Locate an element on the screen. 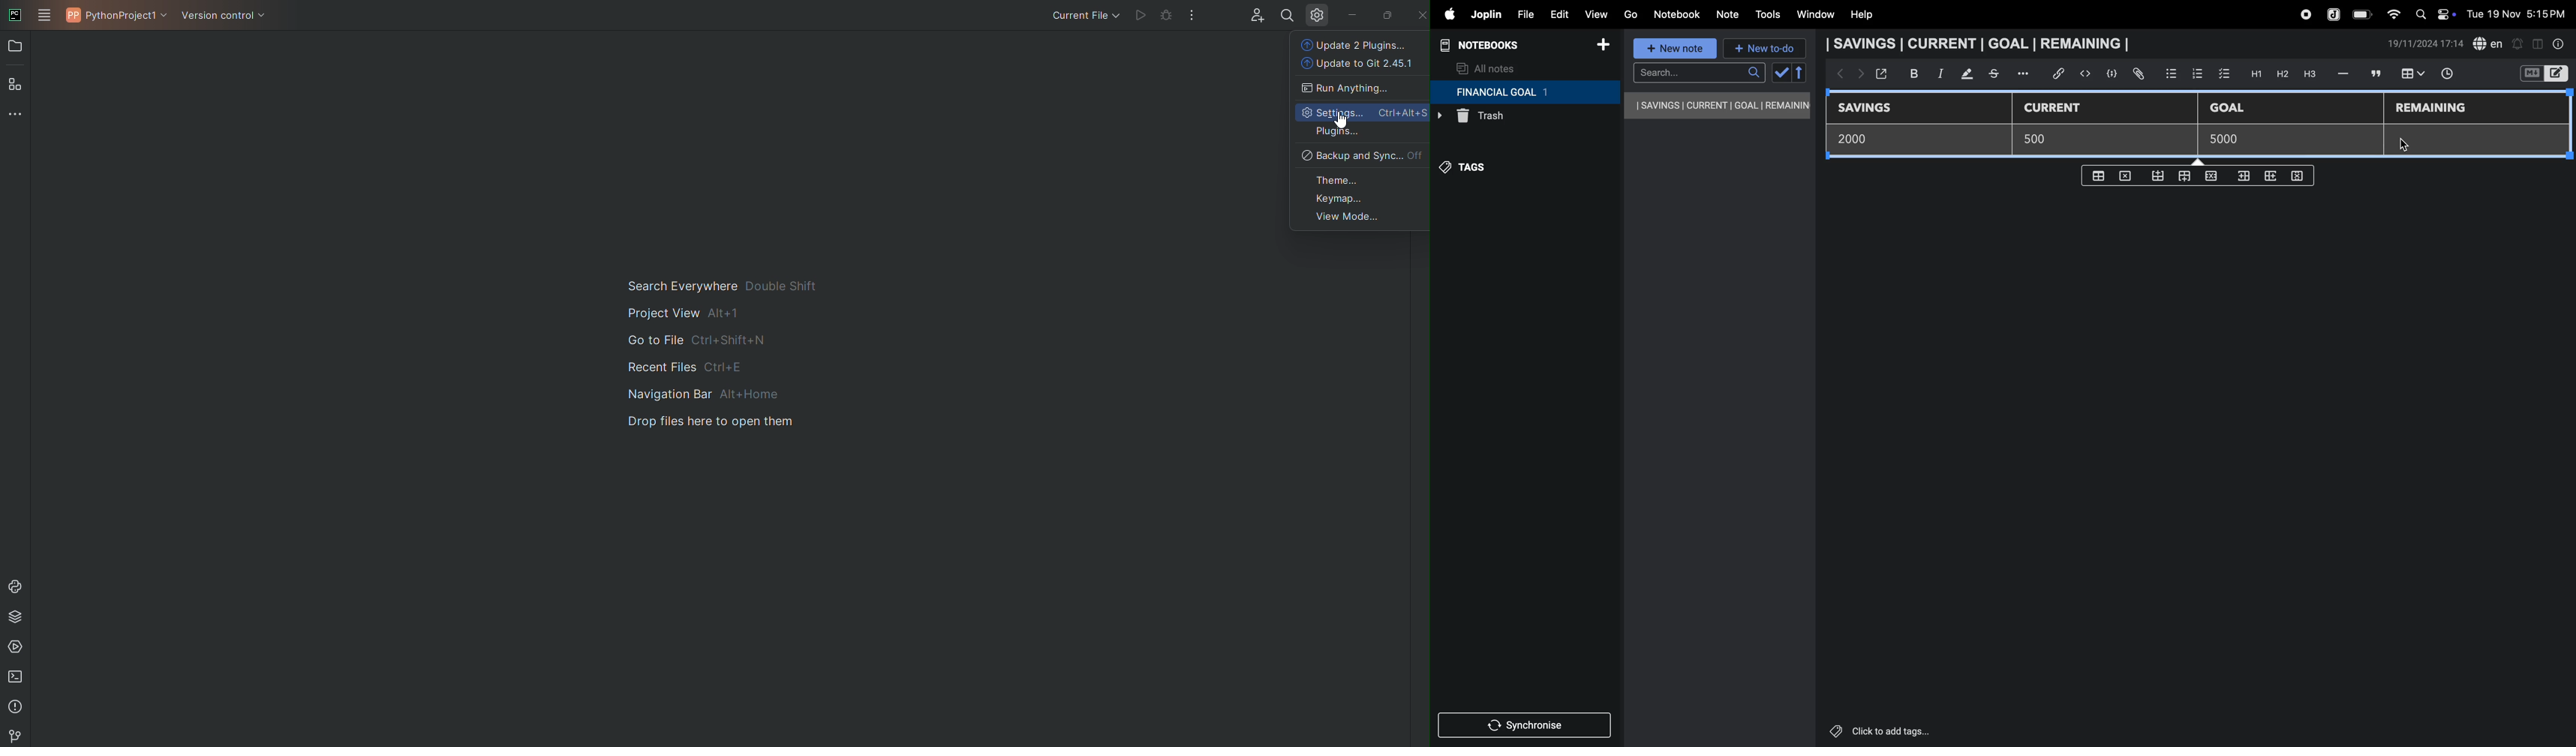  cursor is located at coordinates (2403, 141).